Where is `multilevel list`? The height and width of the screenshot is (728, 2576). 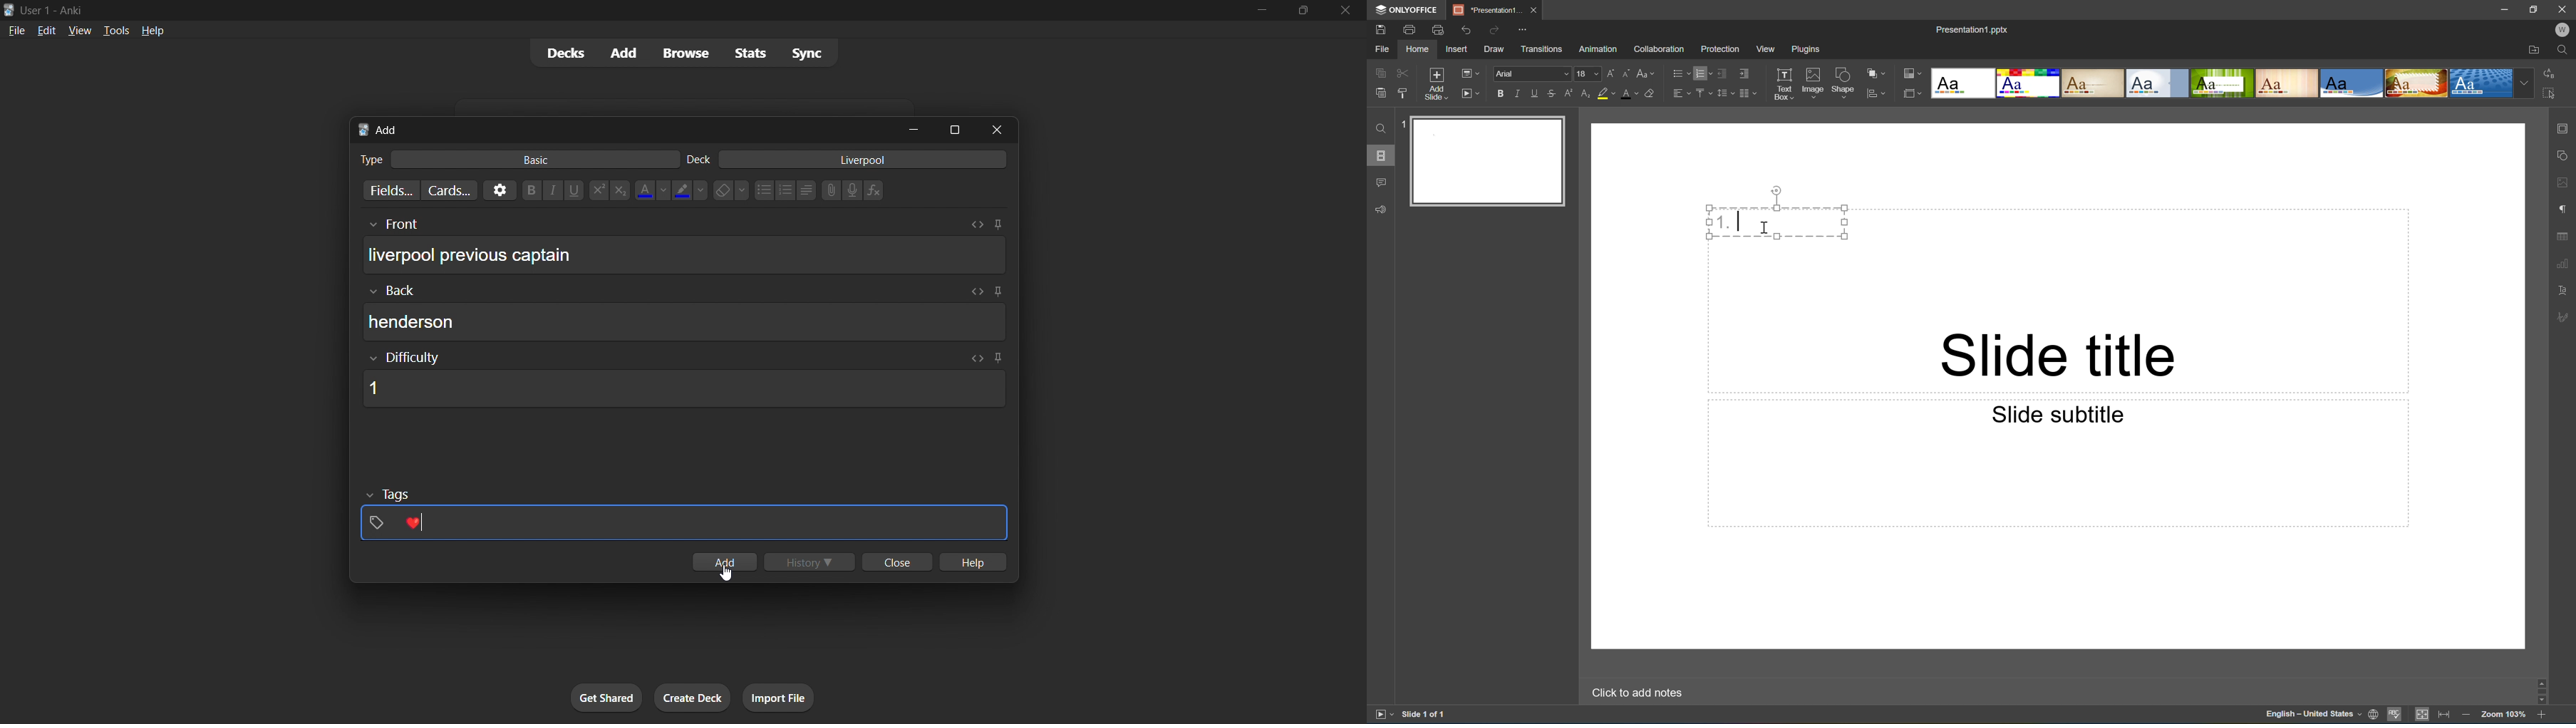 multilevel list is located at coordinates (807, 192).